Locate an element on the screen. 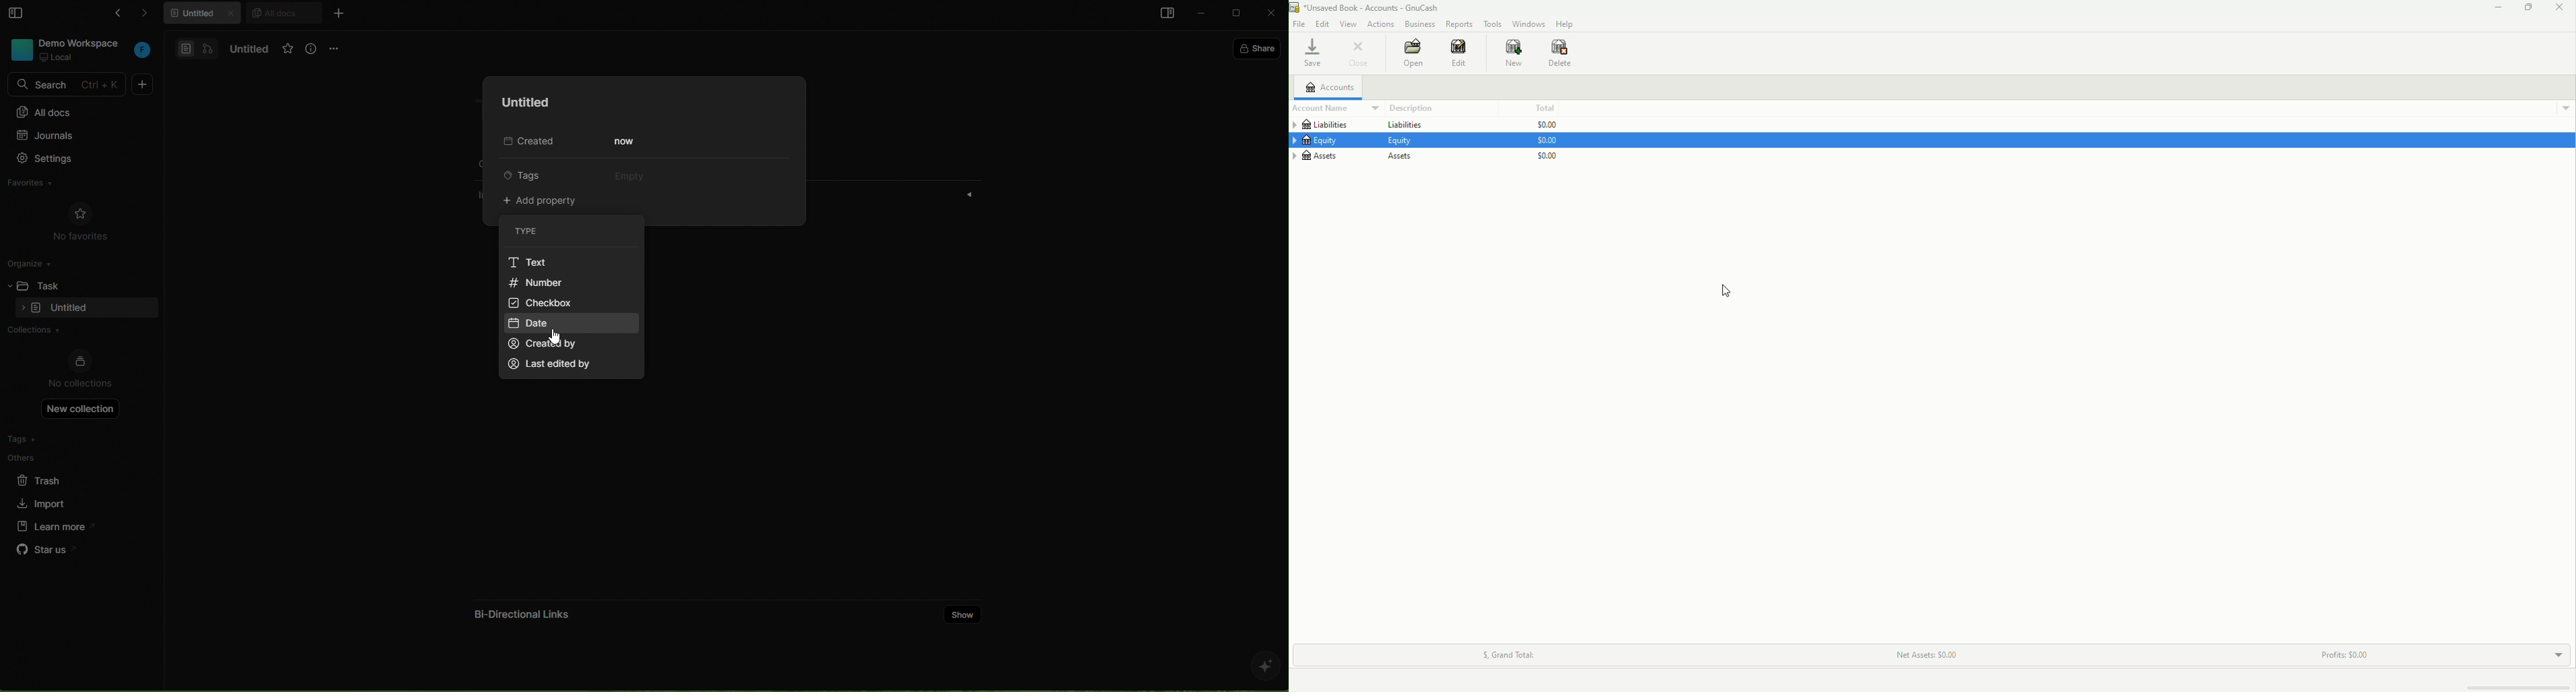  forward is located at coordinates (151, 16).